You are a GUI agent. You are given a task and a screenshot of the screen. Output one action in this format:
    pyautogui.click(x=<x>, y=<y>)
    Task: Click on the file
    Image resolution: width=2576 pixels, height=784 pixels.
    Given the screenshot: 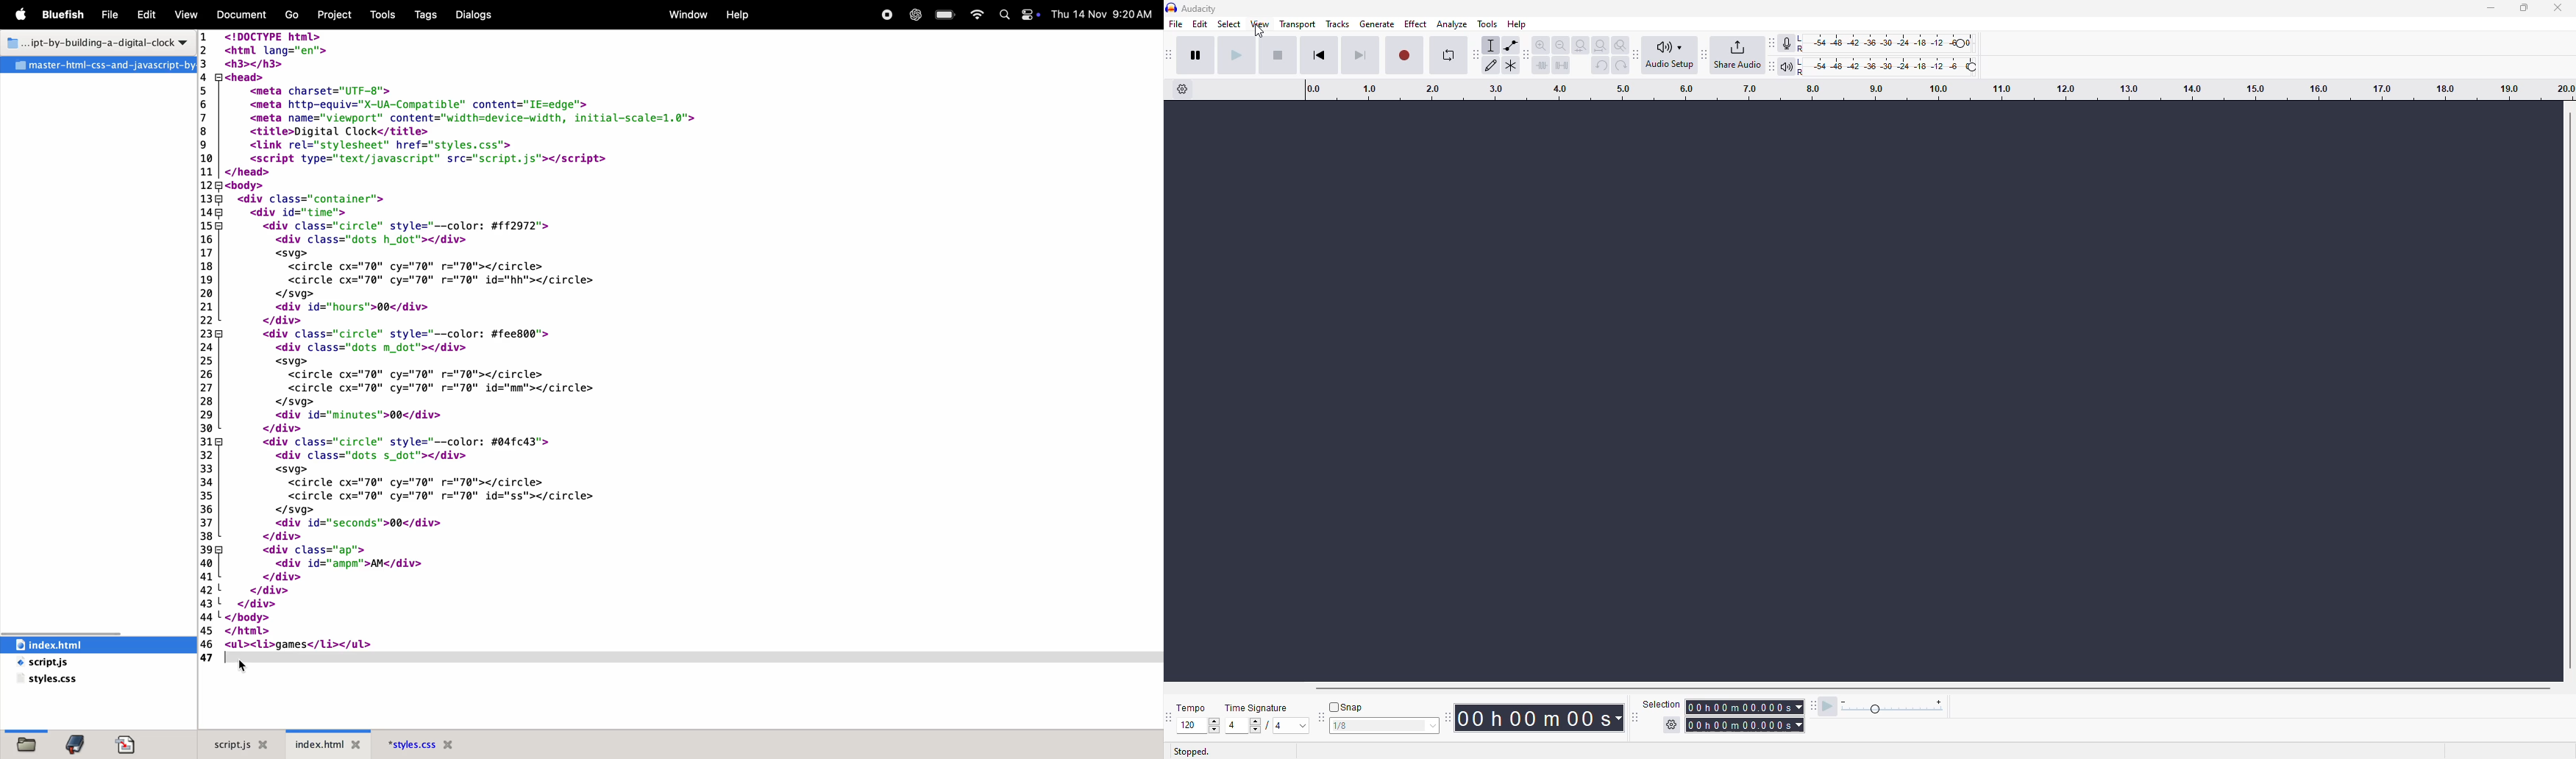 What is the action you would take?
    pyautogui.click(x=24, y=743)
    